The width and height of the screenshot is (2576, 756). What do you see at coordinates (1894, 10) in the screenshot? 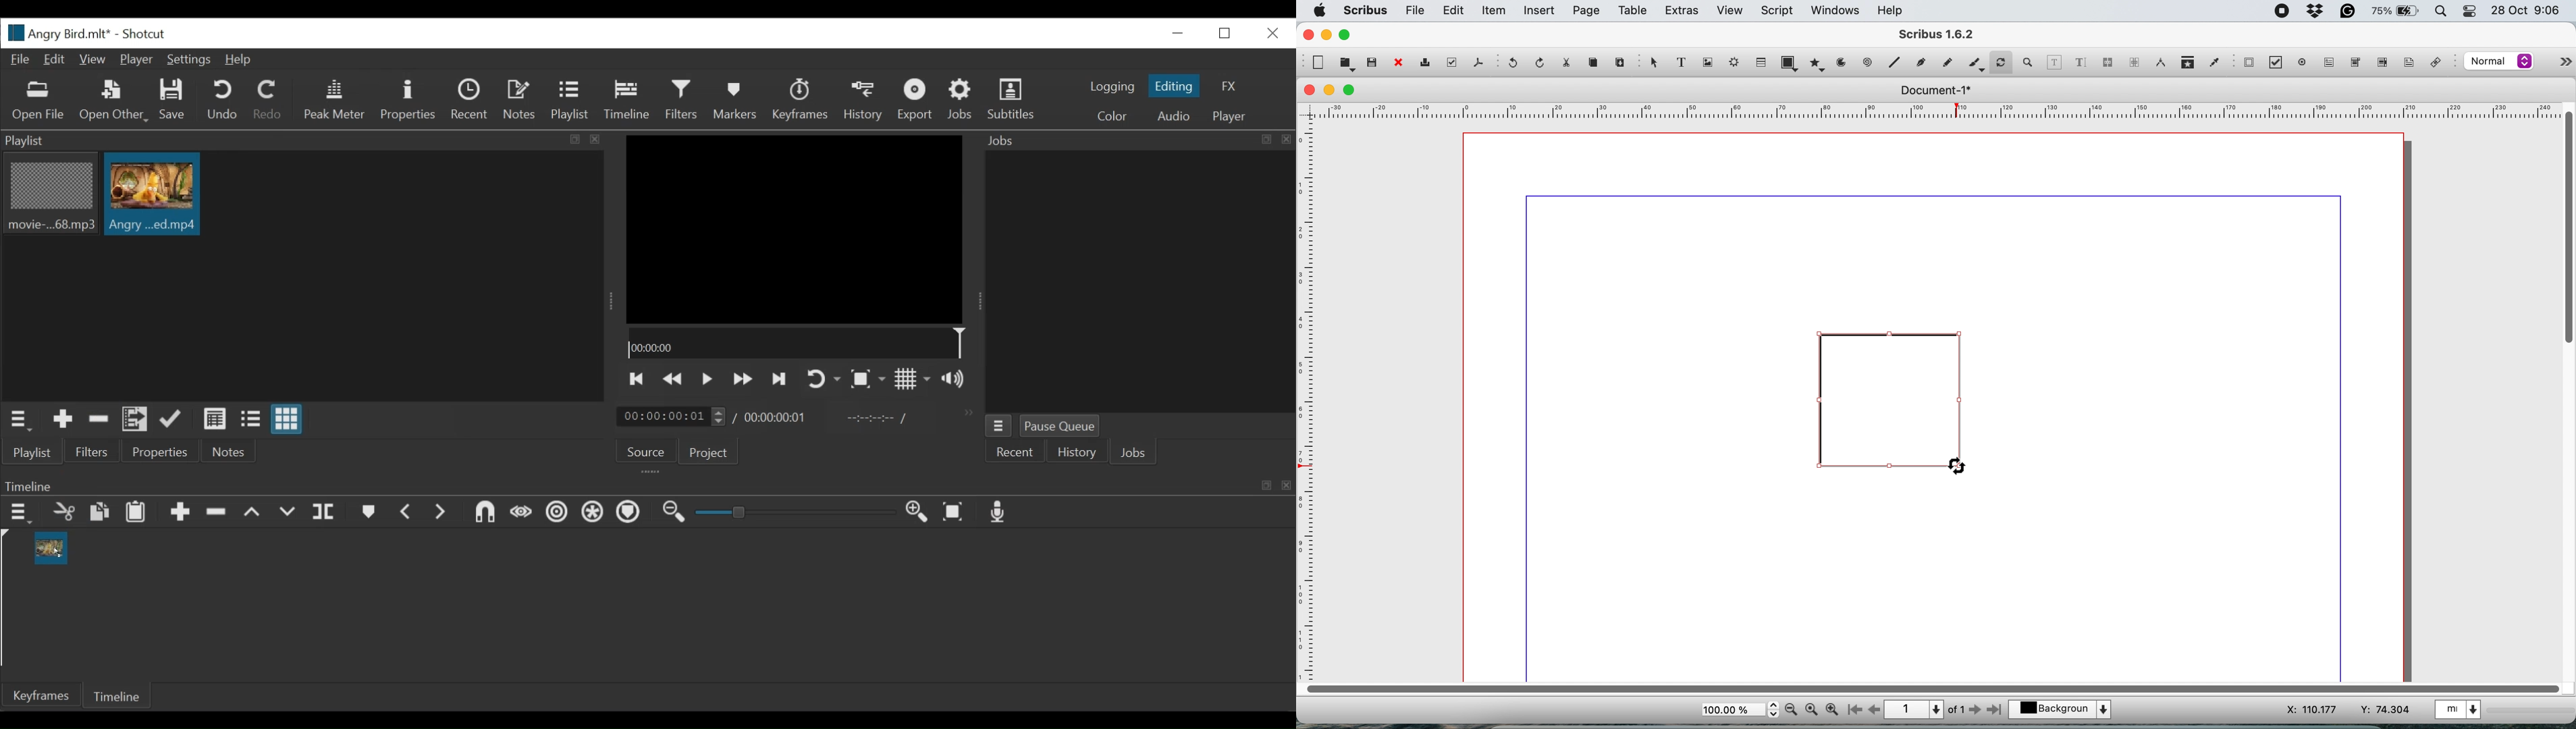
I see `help` at bounding box center [1894, 10].